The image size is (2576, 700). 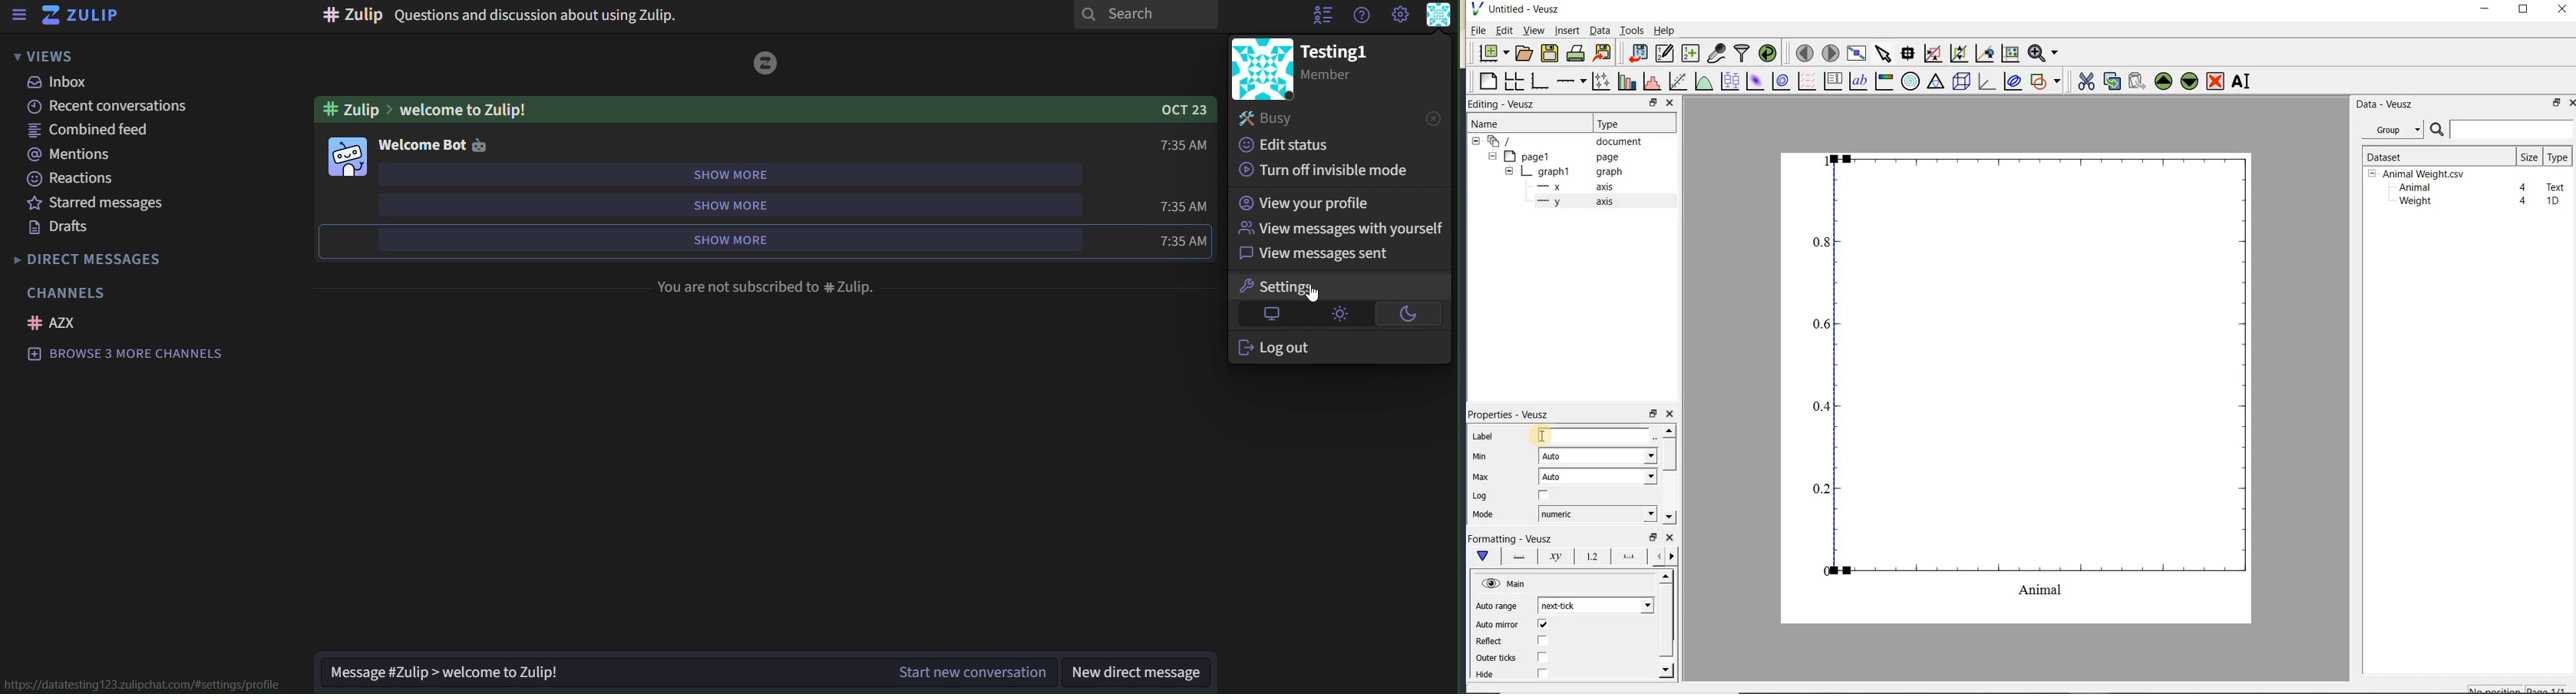 What do you see at coordinates (1289, 117) in the screenshot?
I see `busy` at bounding box center [1289, 117].